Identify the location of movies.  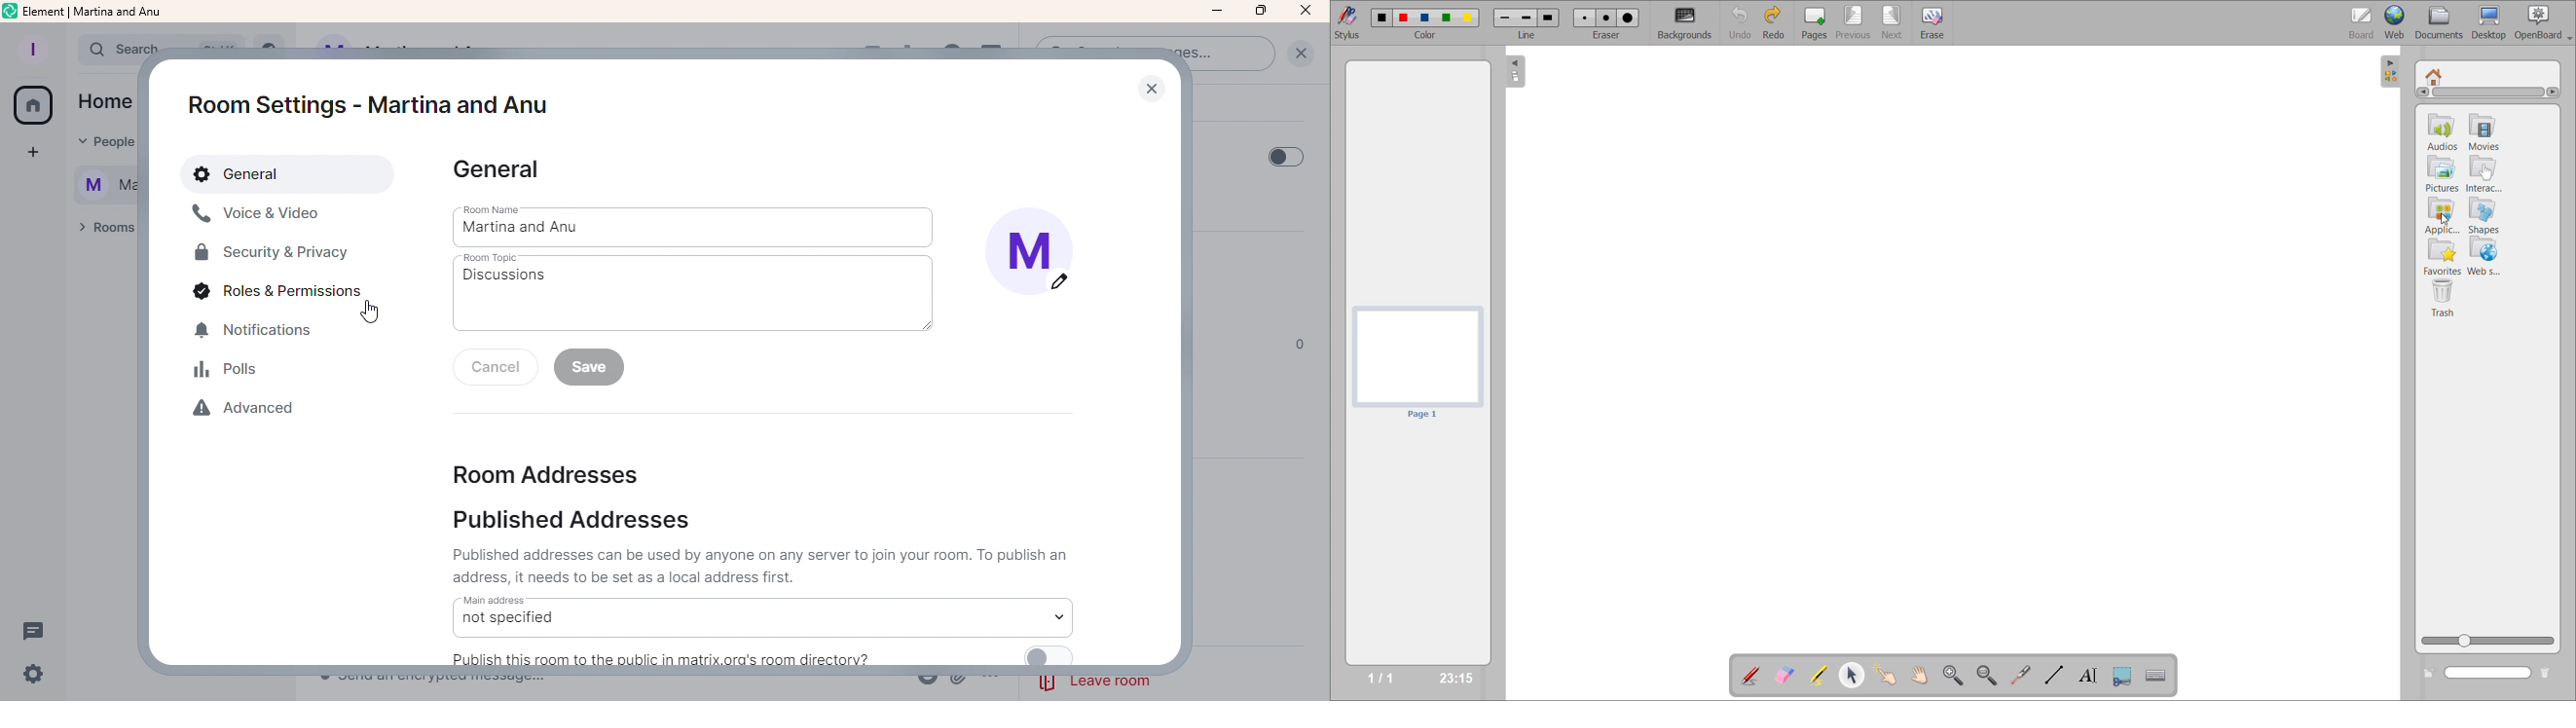
(2492, 130).